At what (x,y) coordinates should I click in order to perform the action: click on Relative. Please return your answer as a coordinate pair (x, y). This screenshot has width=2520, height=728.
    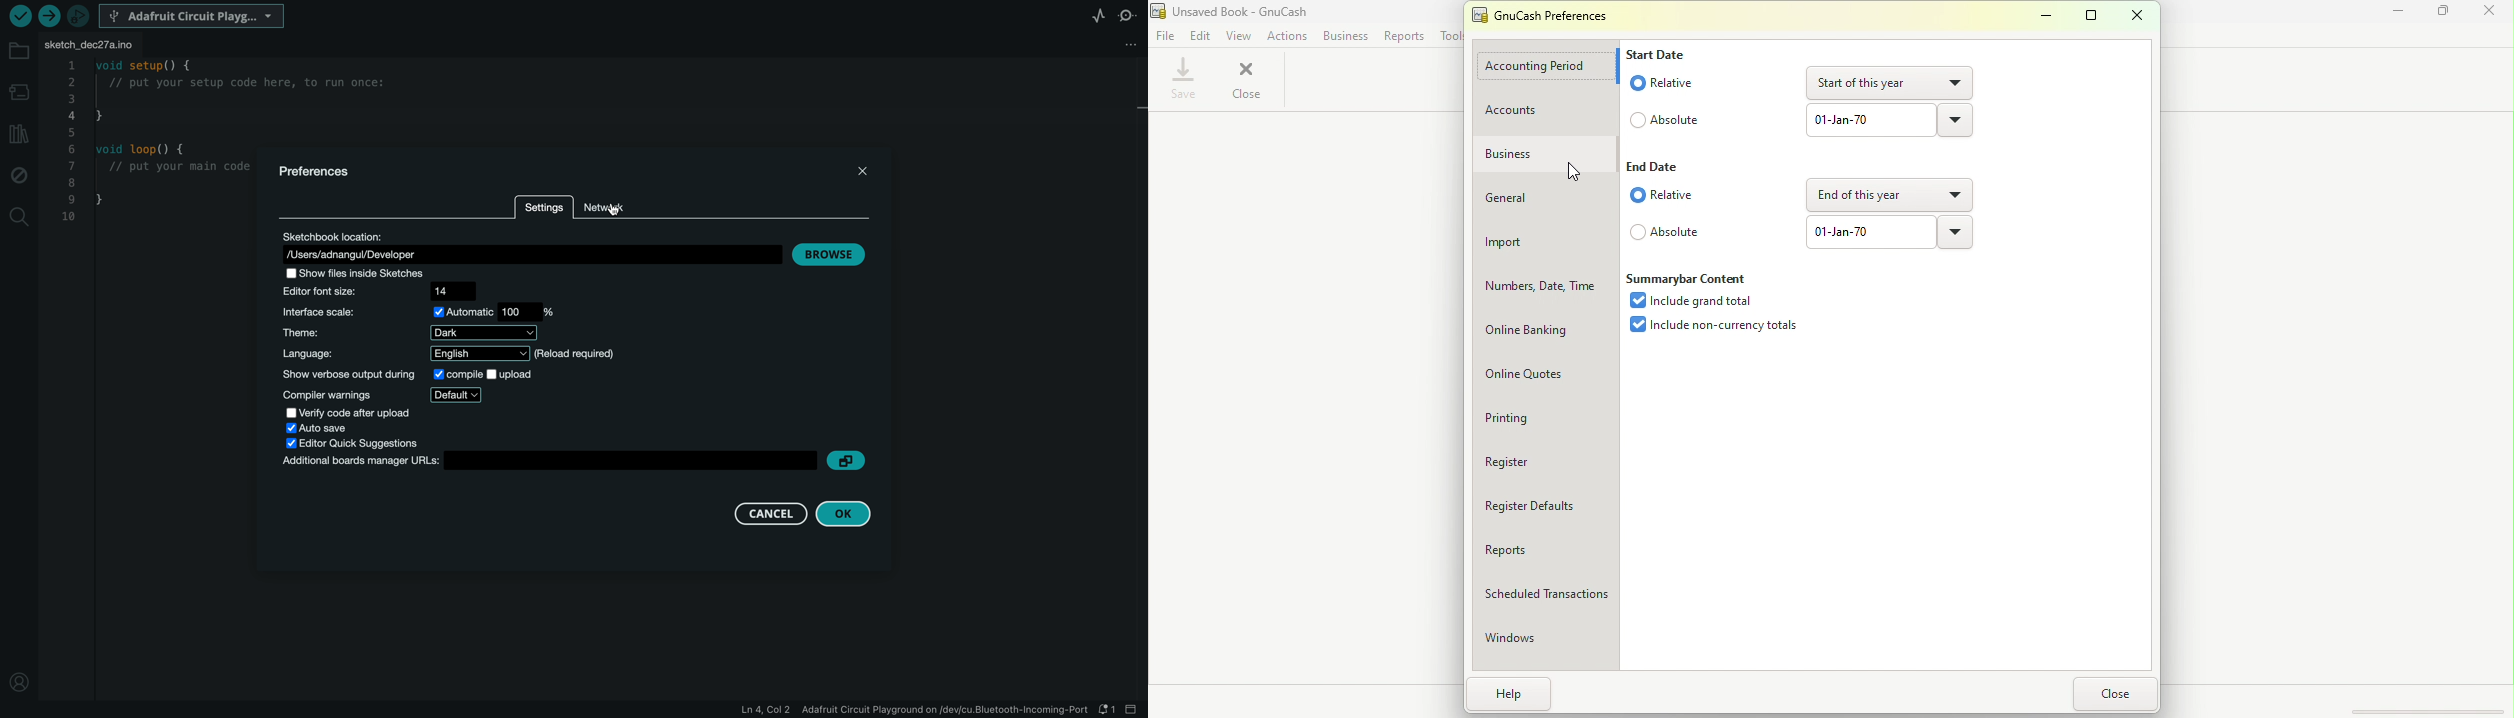
    Looking at the image, I should click on (1671, 83).